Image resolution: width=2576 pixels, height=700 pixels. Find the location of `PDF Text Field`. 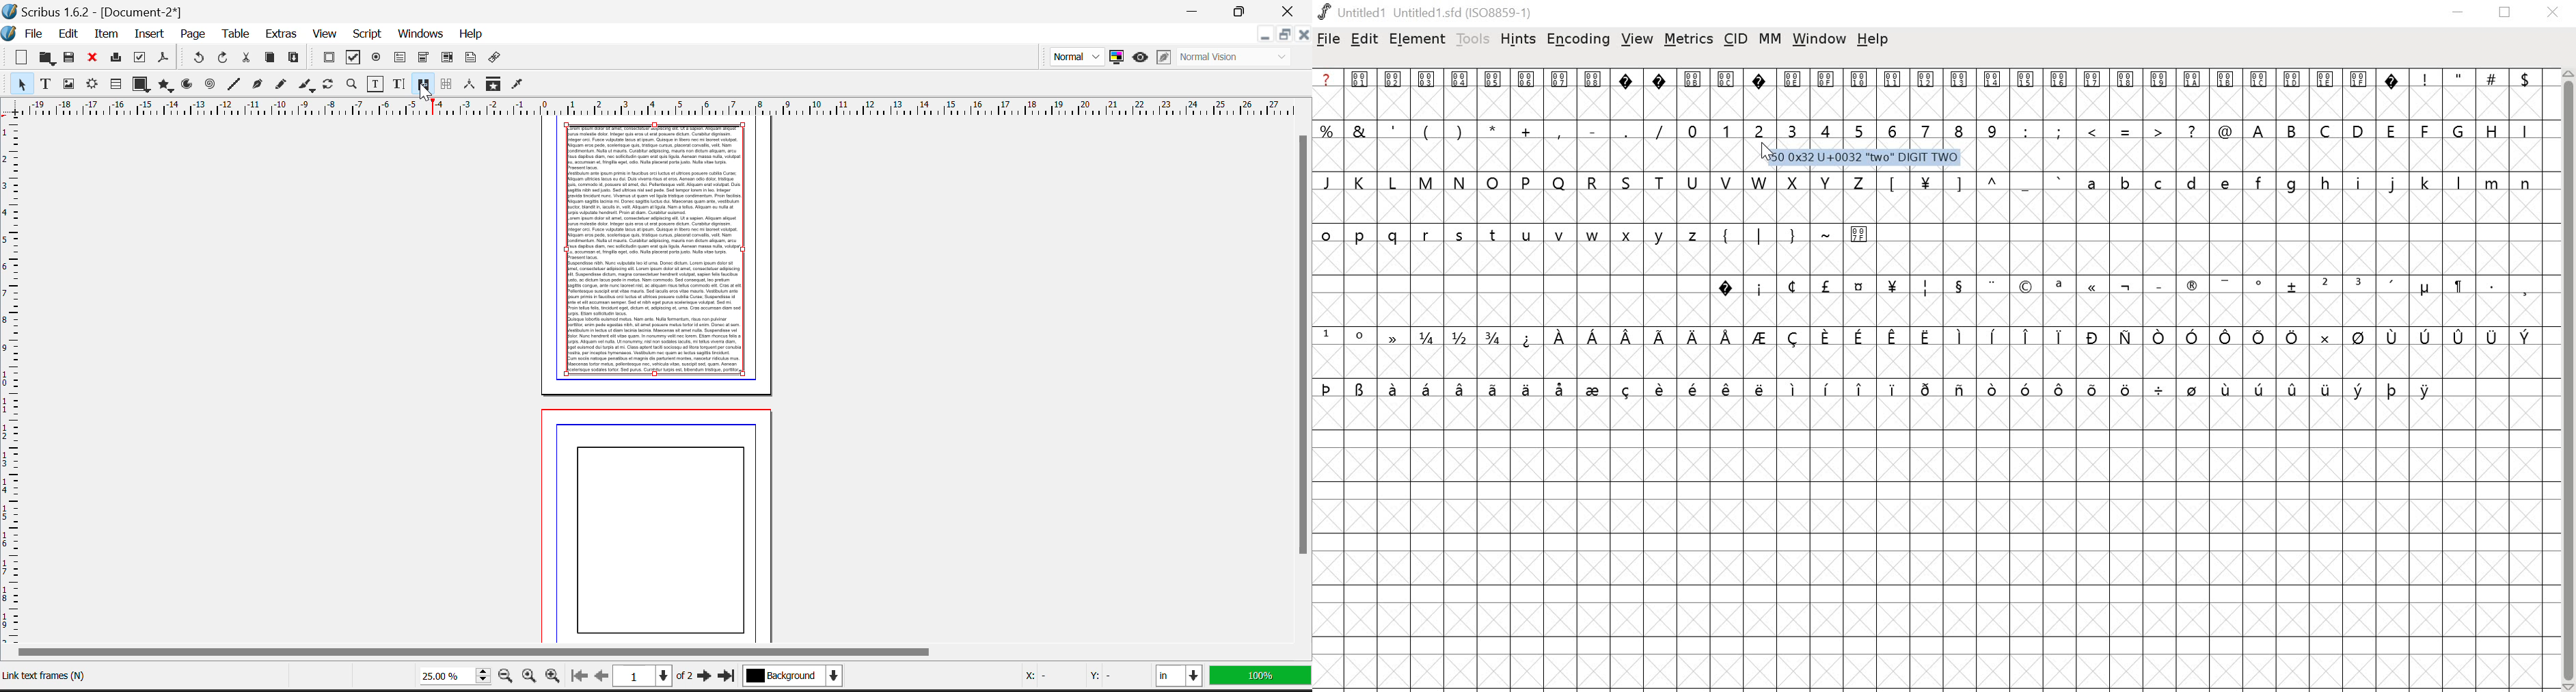

PDF Text Field is located at coordinates (401, 58).